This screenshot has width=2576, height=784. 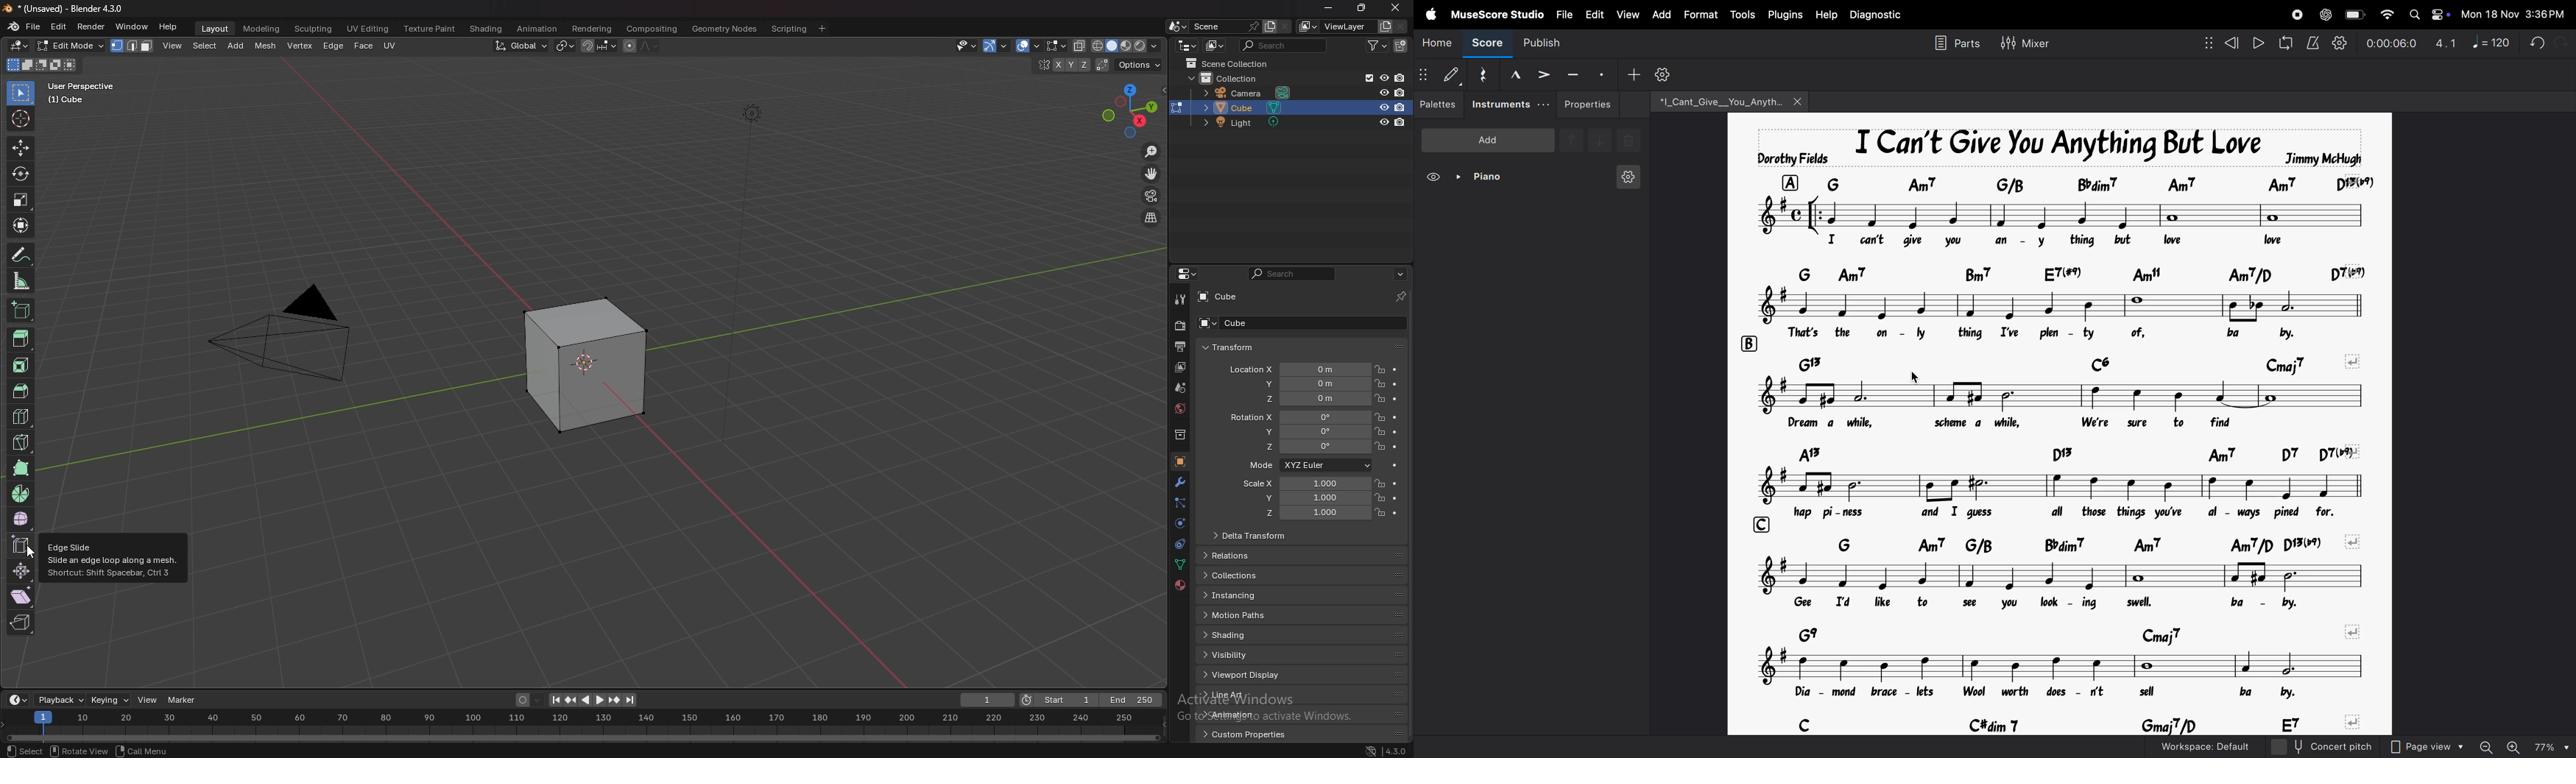 I want to click on hide in viewport, so click(x=1383, y=107).